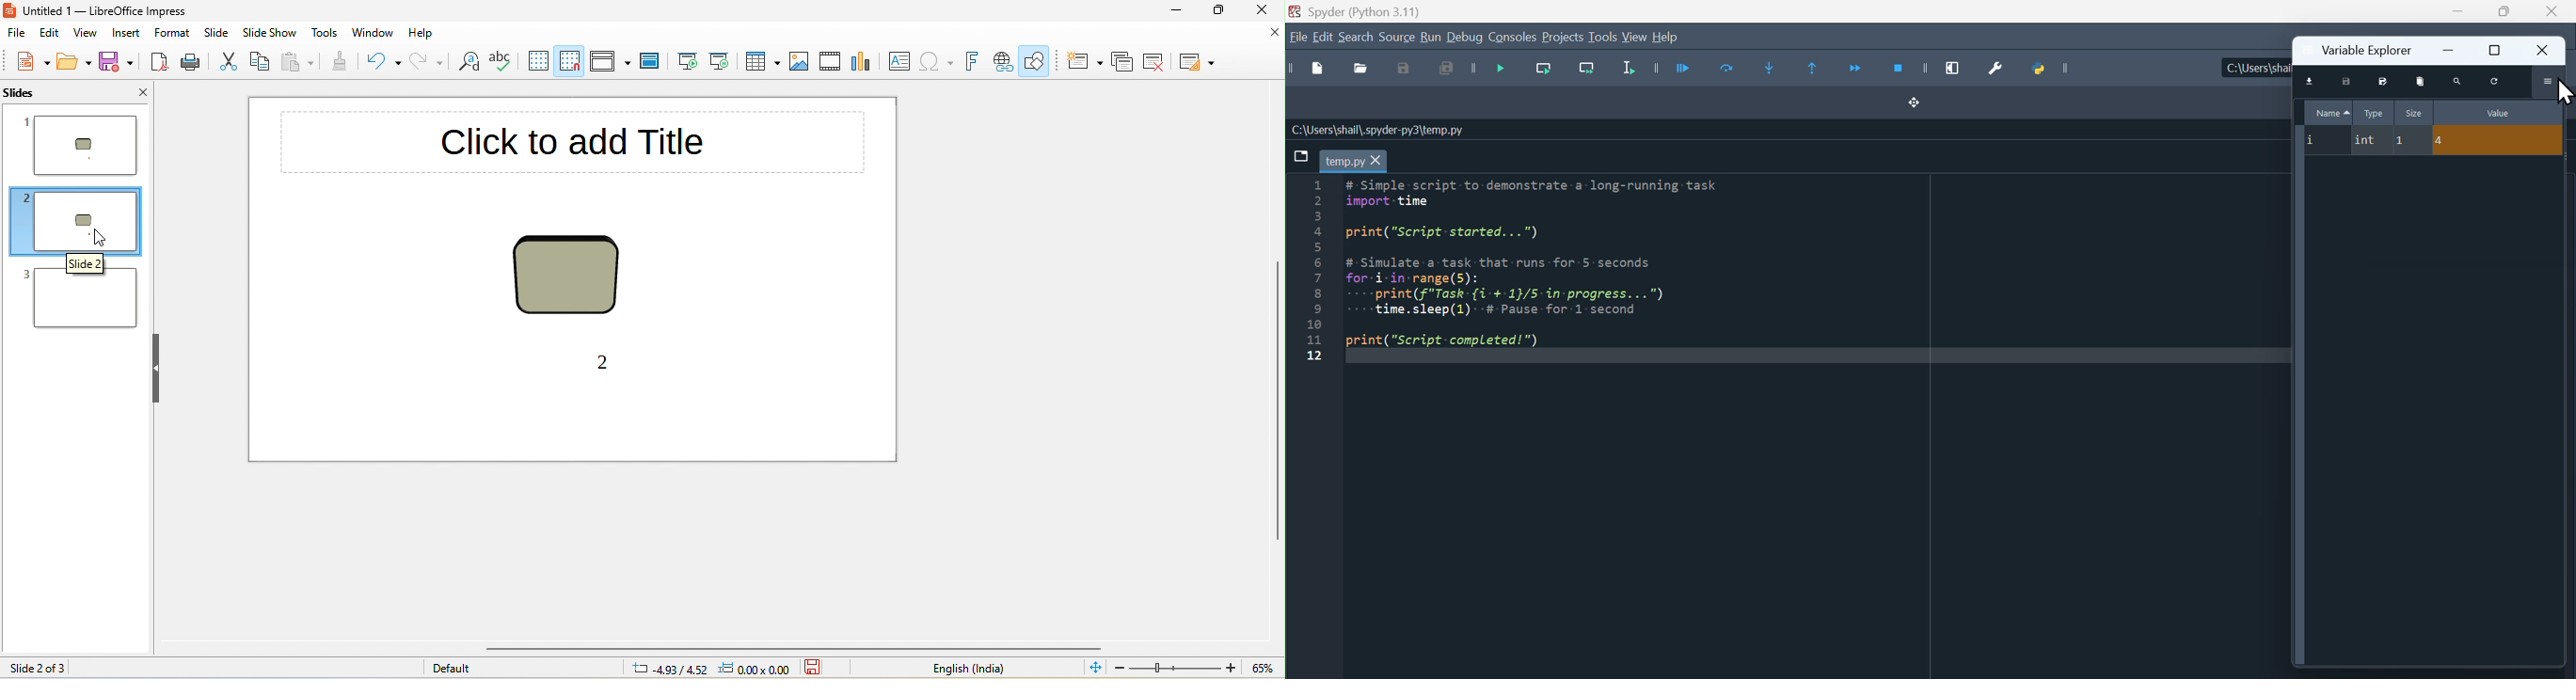 The height and width of the screenshot is (700, 2576). What do you see at coordinates (1722, 71) in the screenshot?
I see `run current cell` at bounding box center [1722, 71].